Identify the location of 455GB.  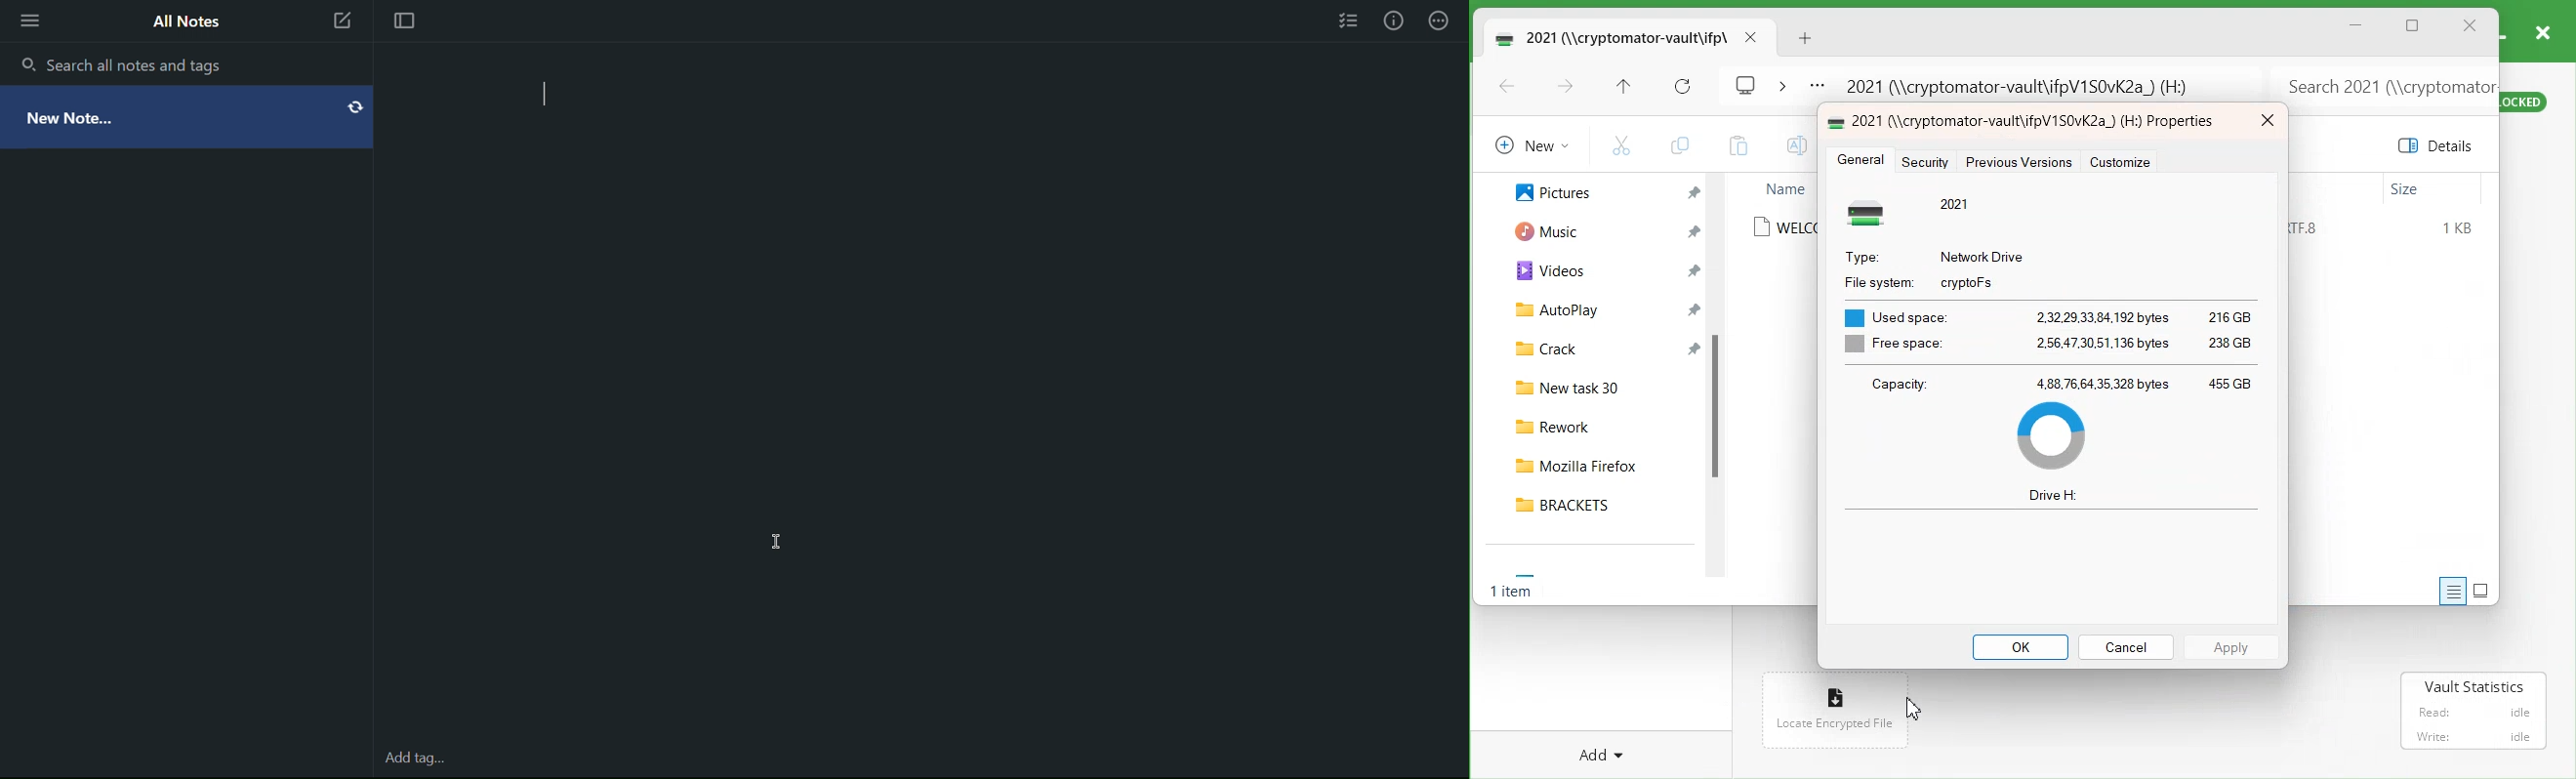
(2229, 381).